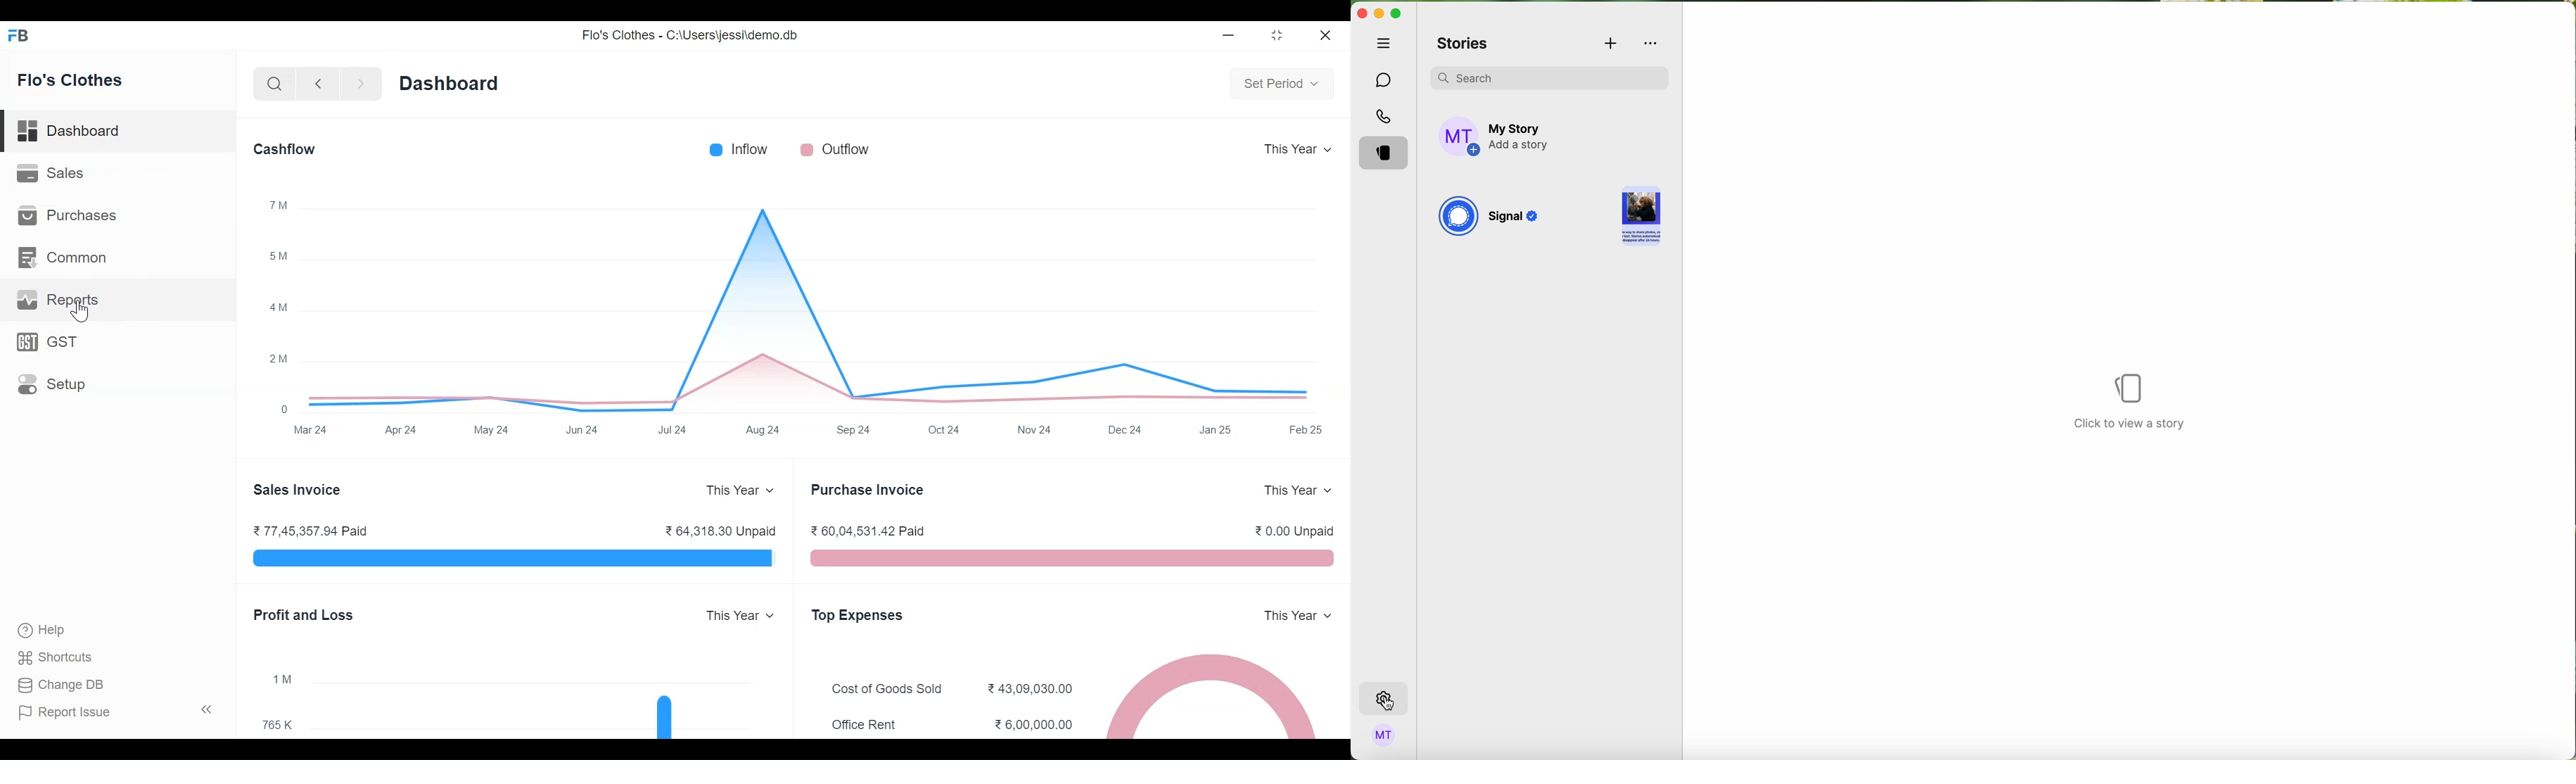 Image resolution: width=2576 pixels, height=784 pixels. I want to click on maximize, so click(1396, 14).